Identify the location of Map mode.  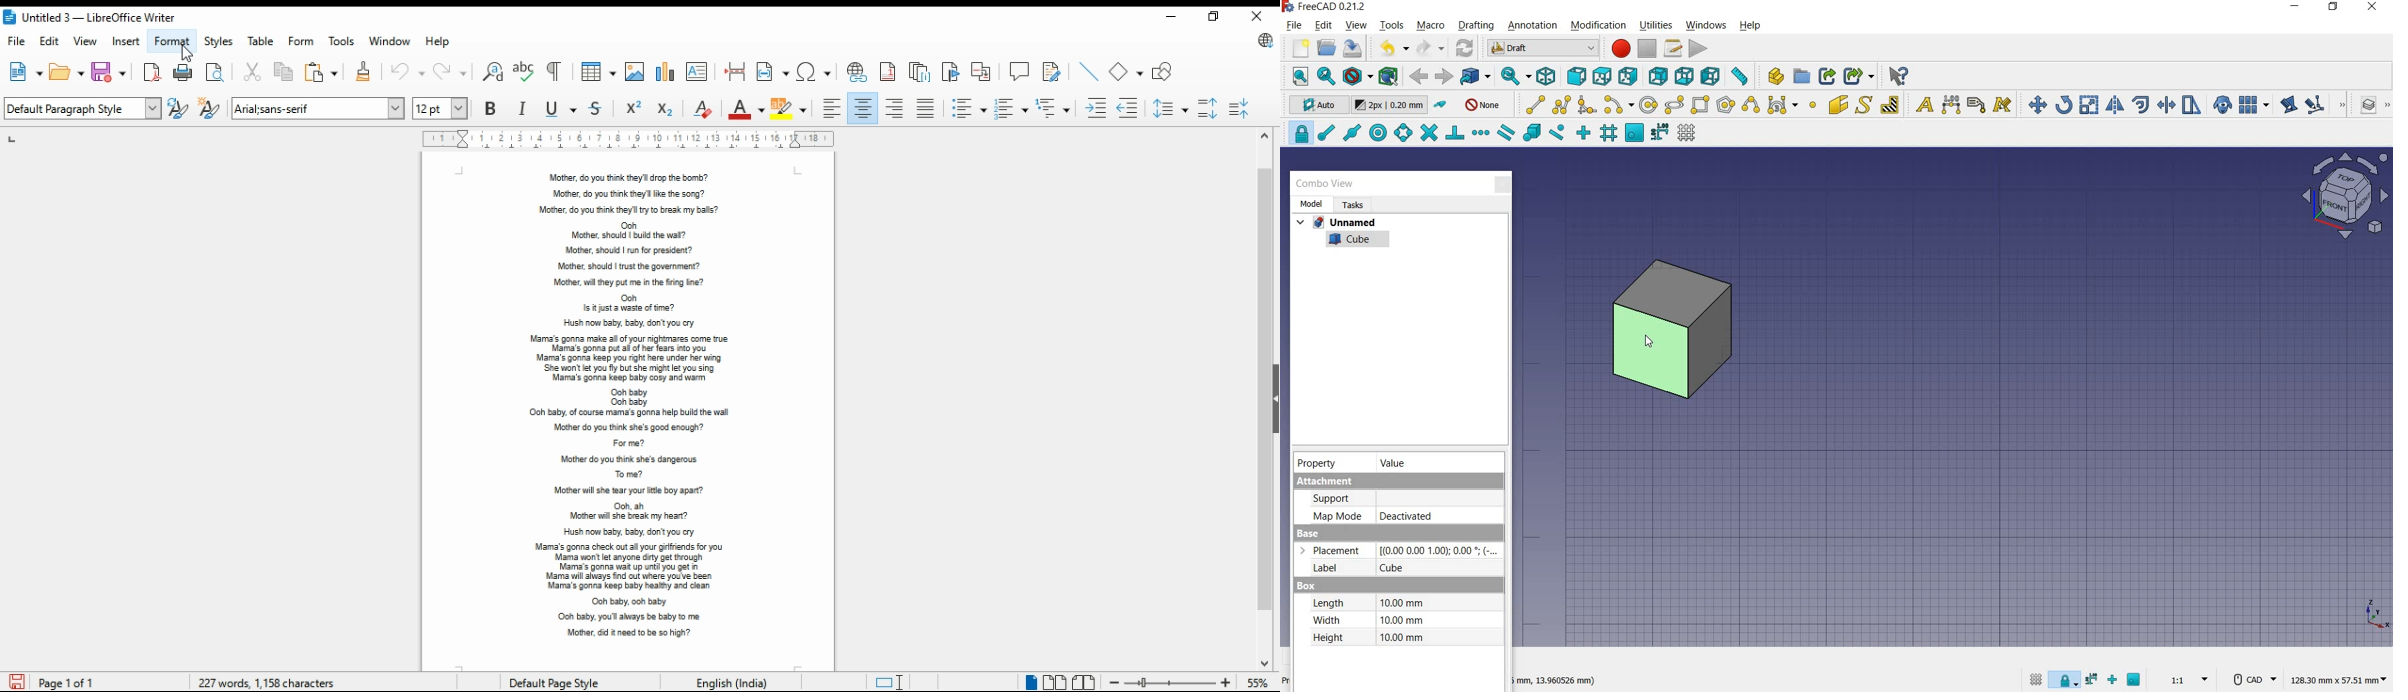
(1337, 515).